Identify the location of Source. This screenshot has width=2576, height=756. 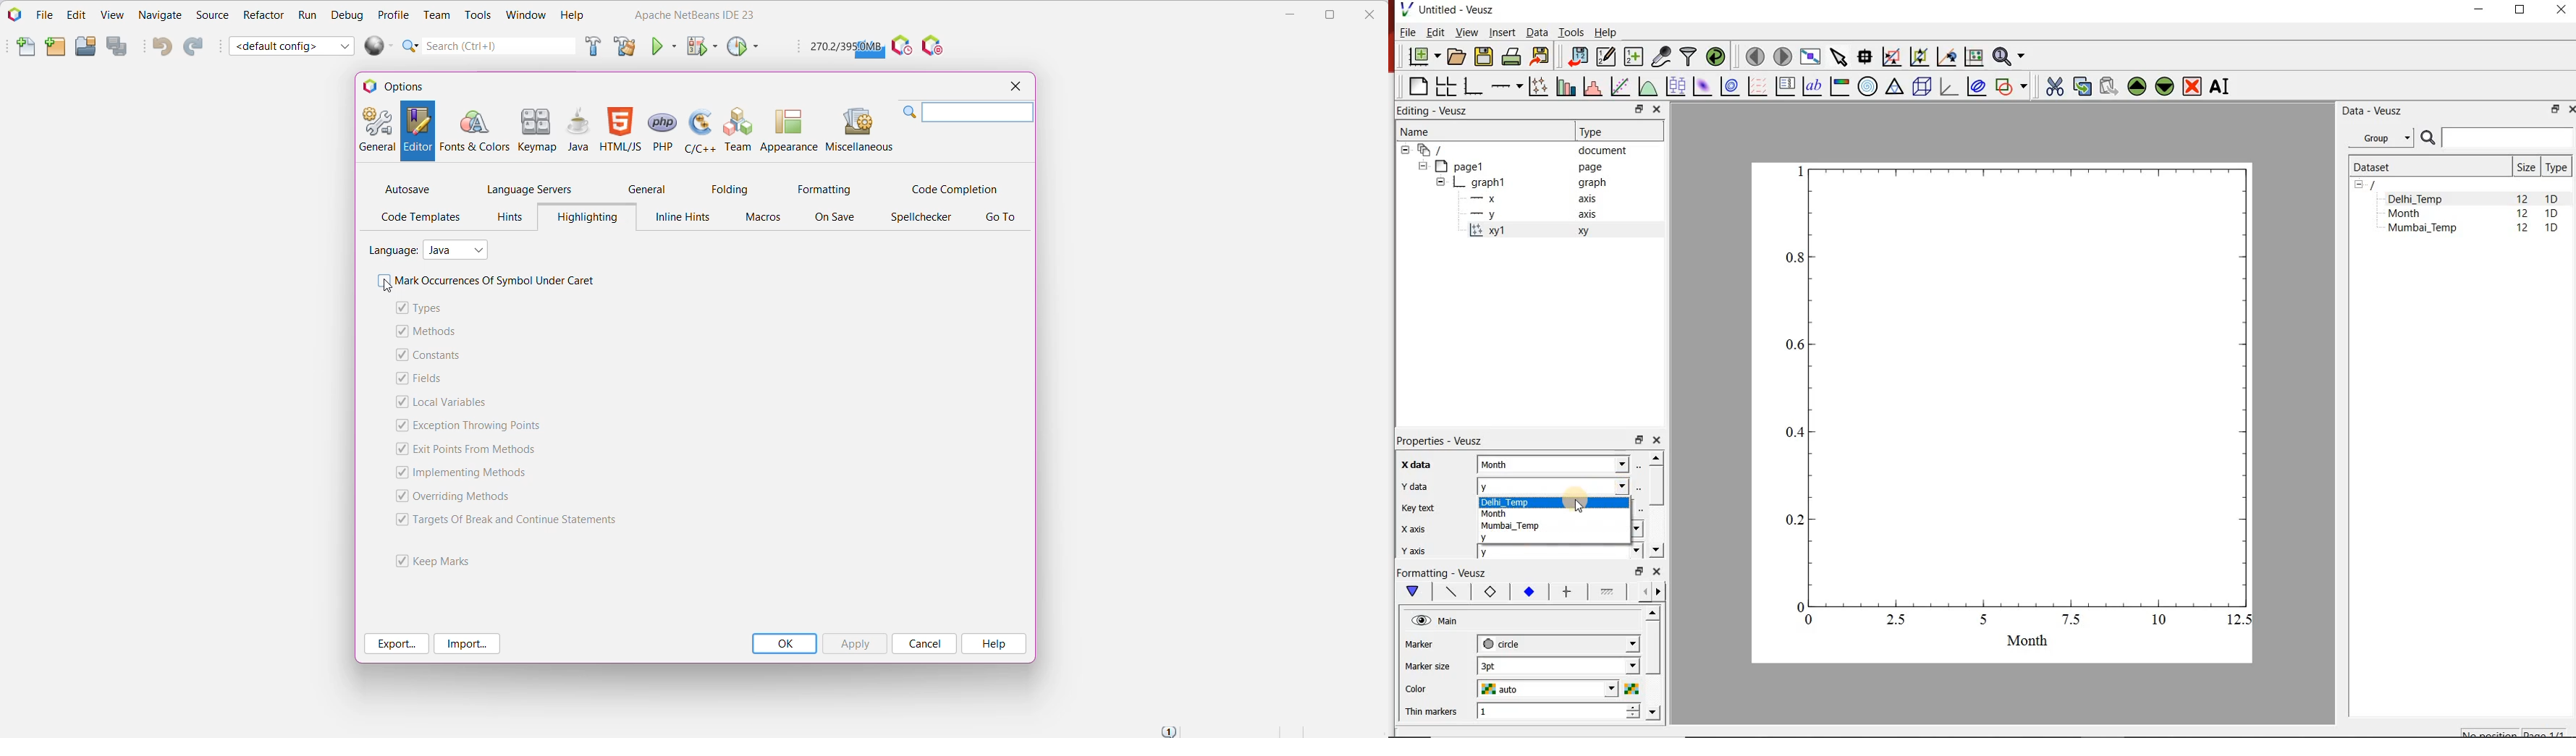
(211, 16).